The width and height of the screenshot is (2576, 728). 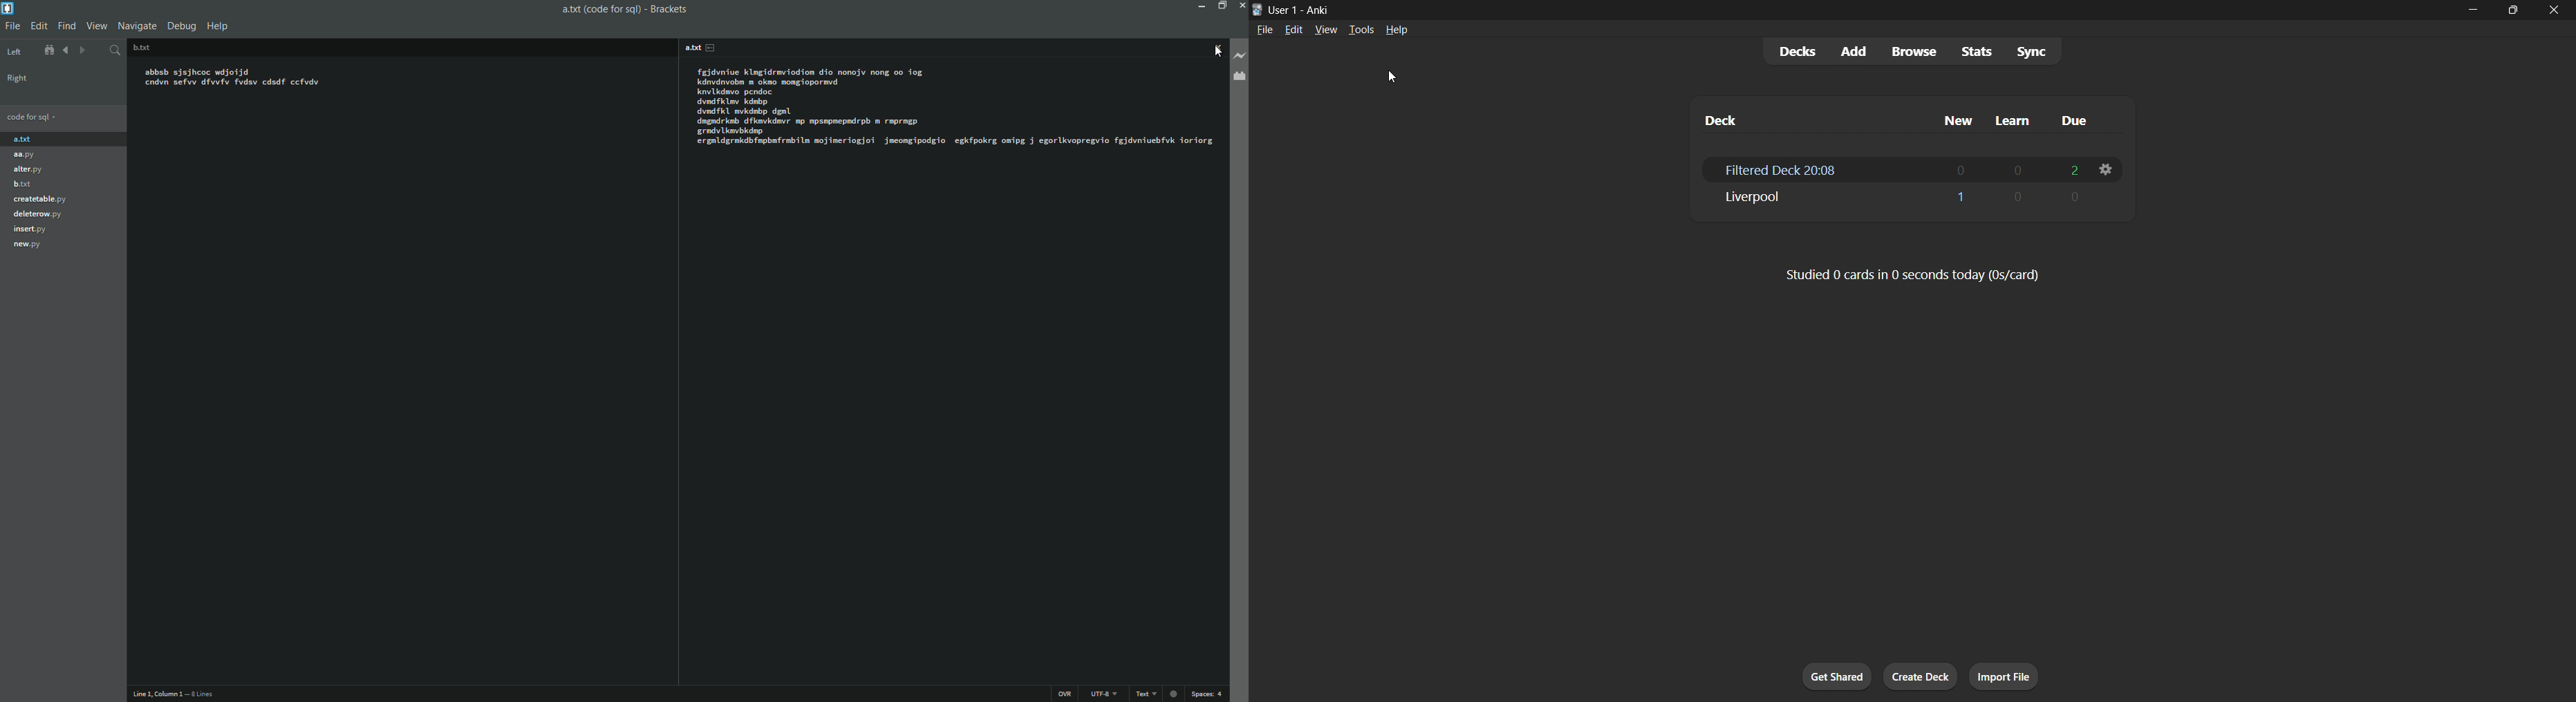 I want to click on close, so click(x=2554, y=10).